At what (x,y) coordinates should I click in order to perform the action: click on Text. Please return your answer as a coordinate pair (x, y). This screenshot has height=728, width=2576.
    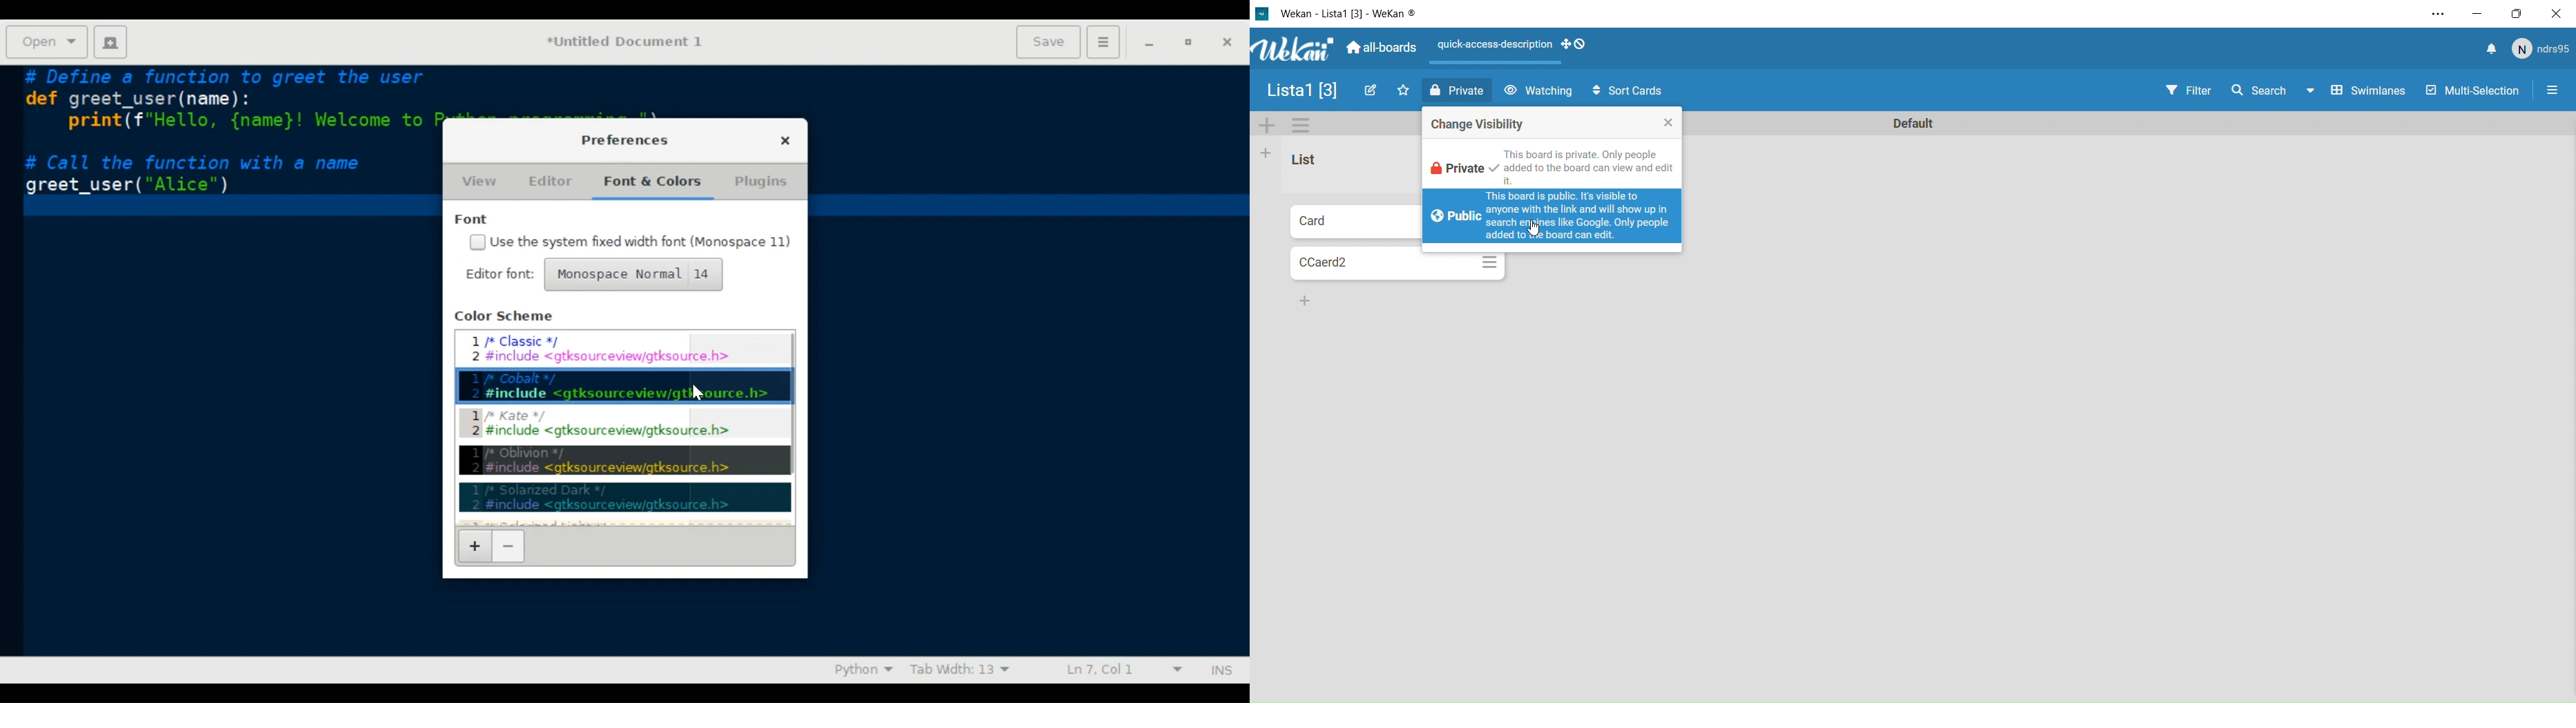
    Looking at the image, I should click on (1917, 124).